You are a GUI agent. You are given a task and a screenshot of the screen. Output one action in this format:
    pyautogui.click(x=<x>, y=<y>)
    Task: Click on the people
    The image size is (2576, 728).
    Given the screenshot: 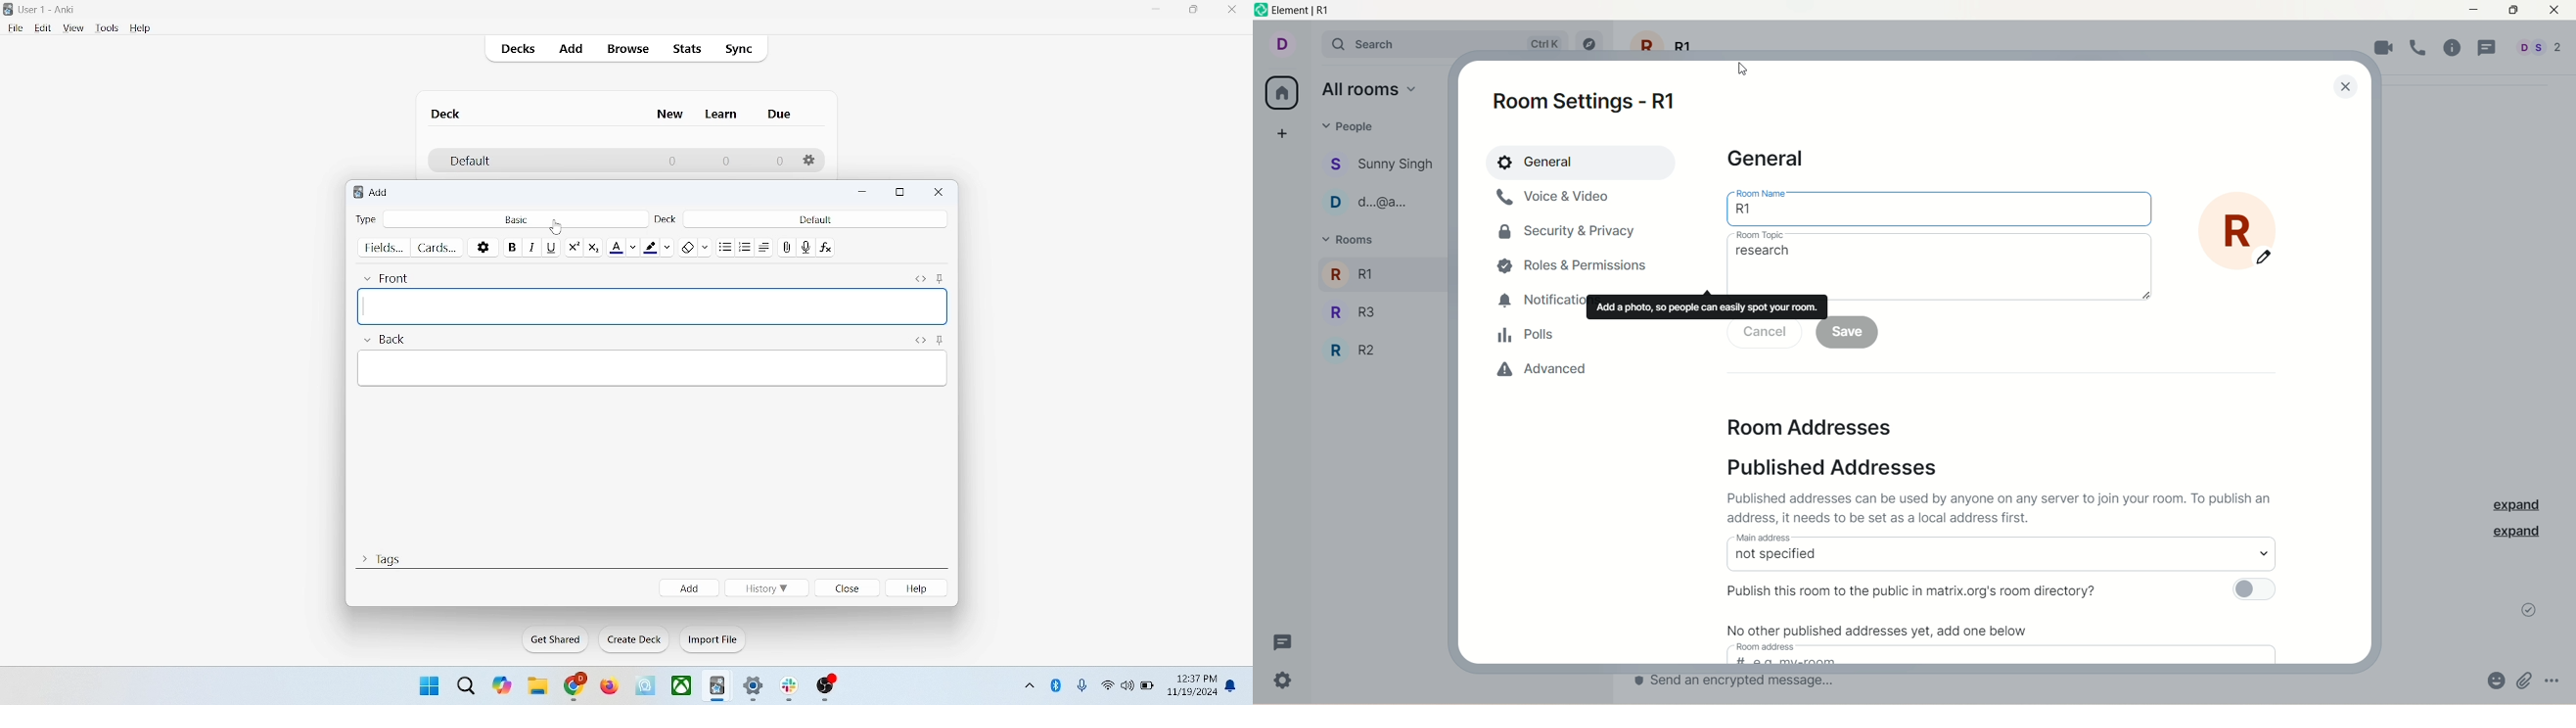 What is the action you would take?
    pyautogui.click(x=1351, y=128)
    